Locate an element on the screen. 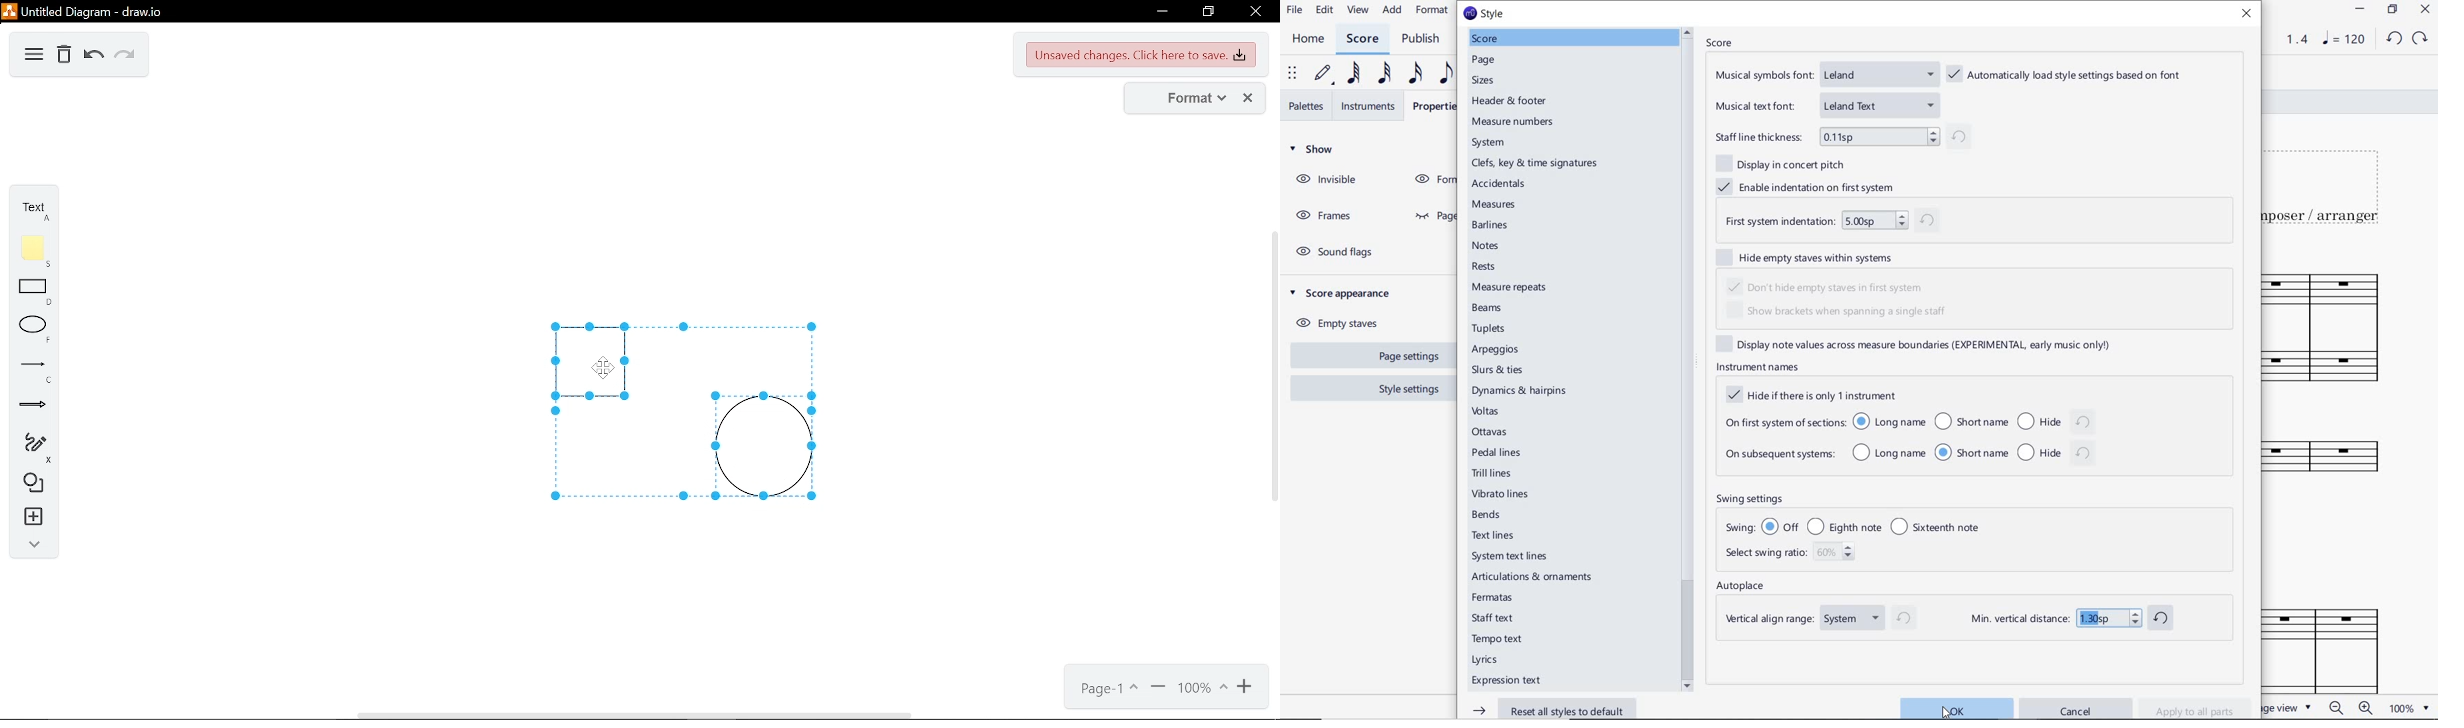 Image resolution: width=2464 pixels, height=728 pixels. scrollbar is located at coordinates (1688, 359).